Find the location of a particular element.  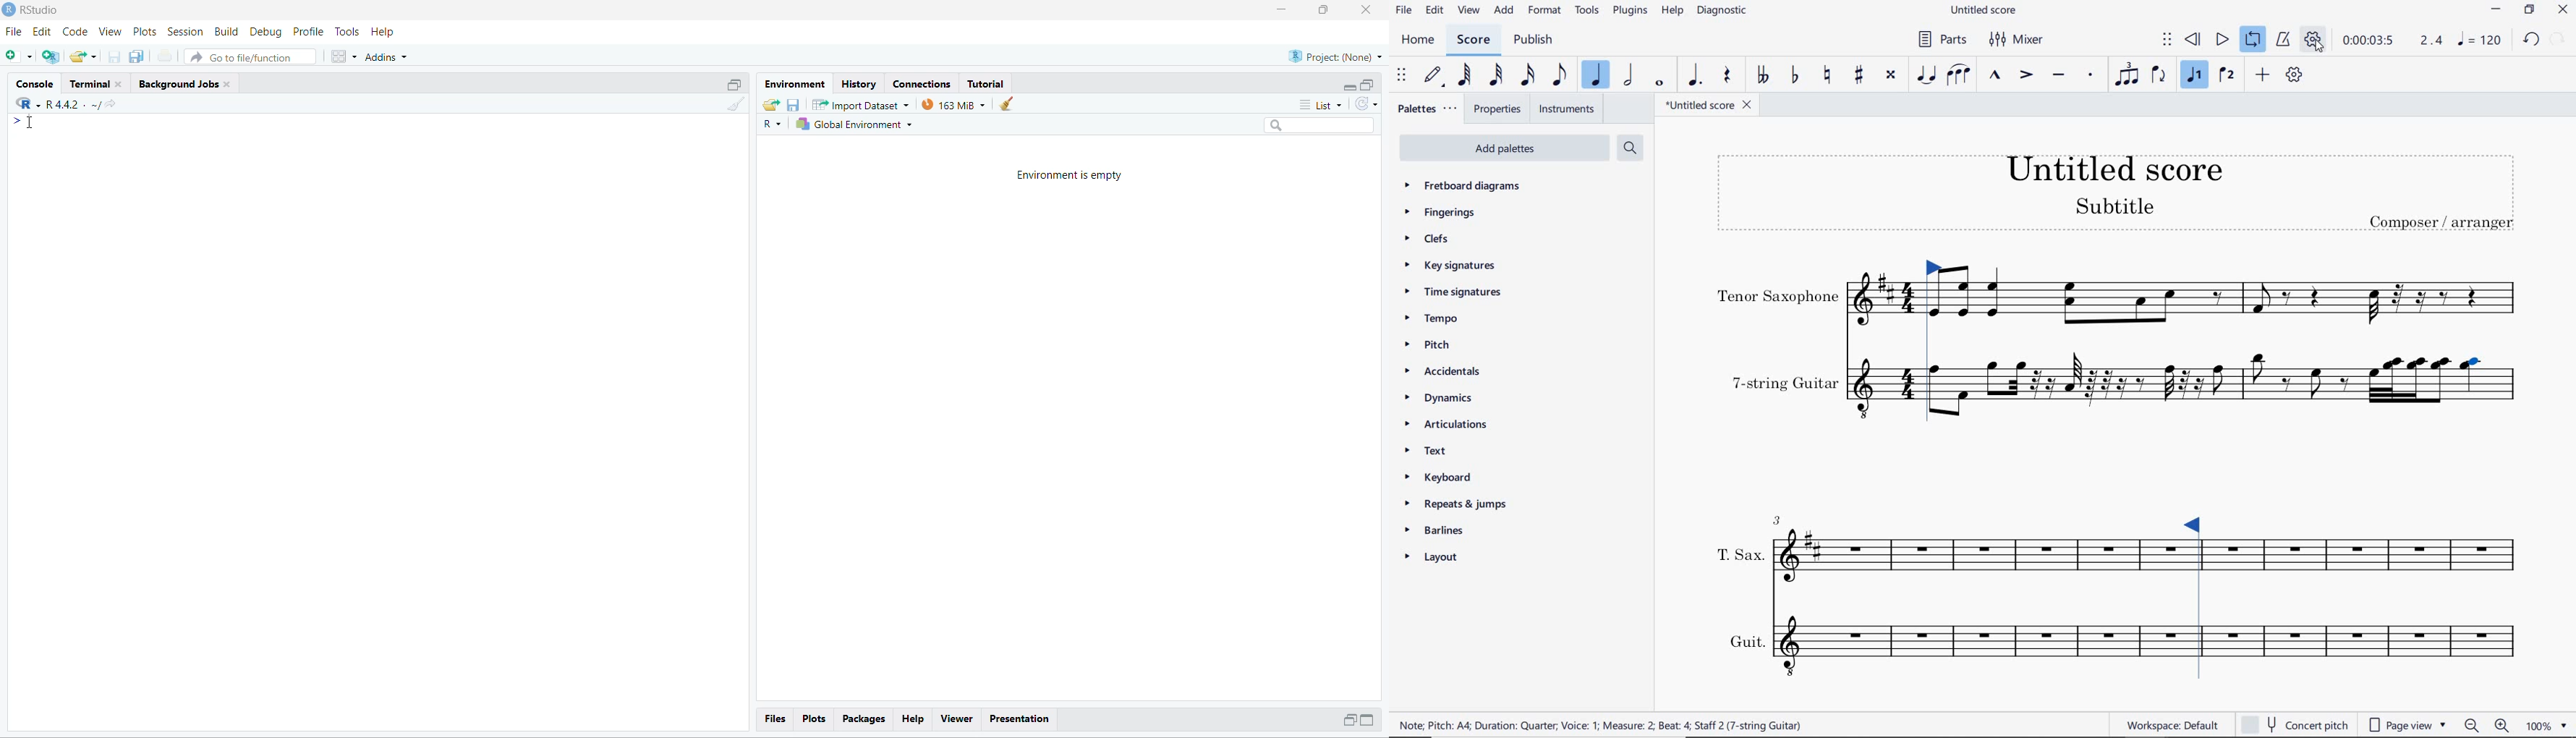

TIE is located at coordinates (1926, 76).